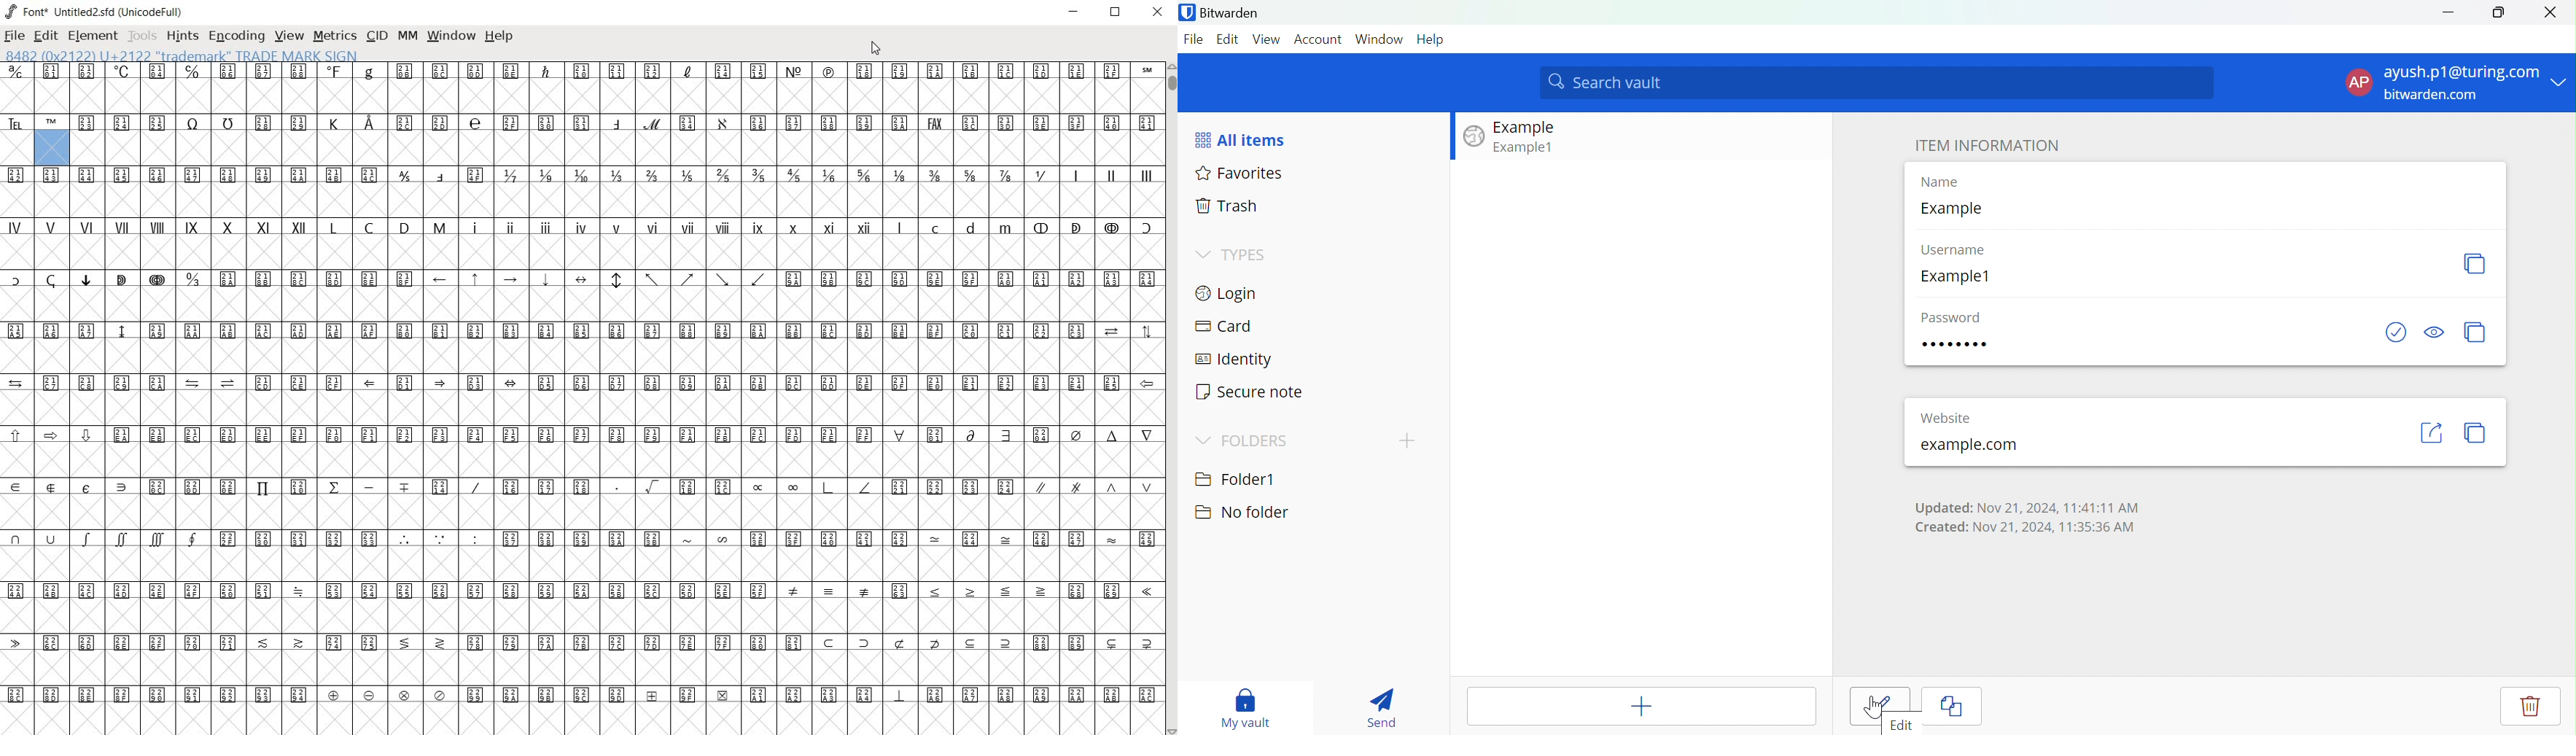  What do you see at coordinates (1241, 513) in the screenshot?
I see `No folder` at bounding box center [1241, 513].